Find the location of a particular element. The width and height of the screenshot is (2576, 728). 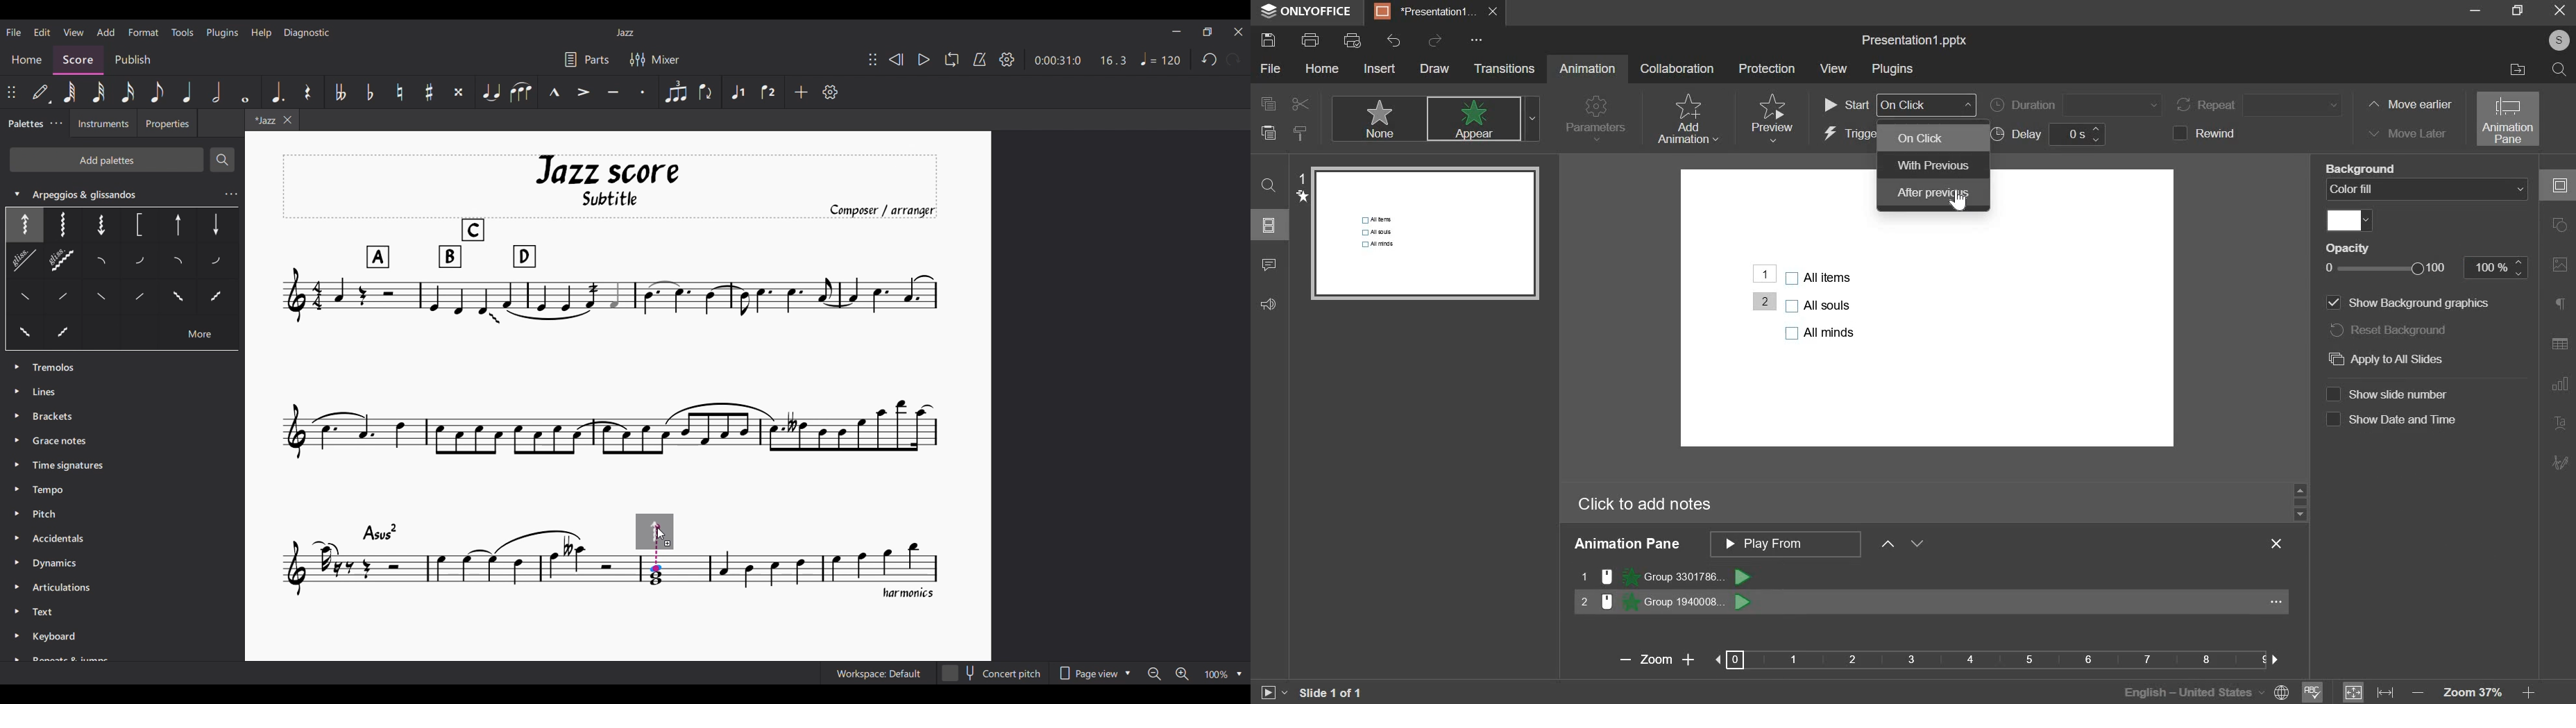

print preview is located at coordinates (1351, 40).